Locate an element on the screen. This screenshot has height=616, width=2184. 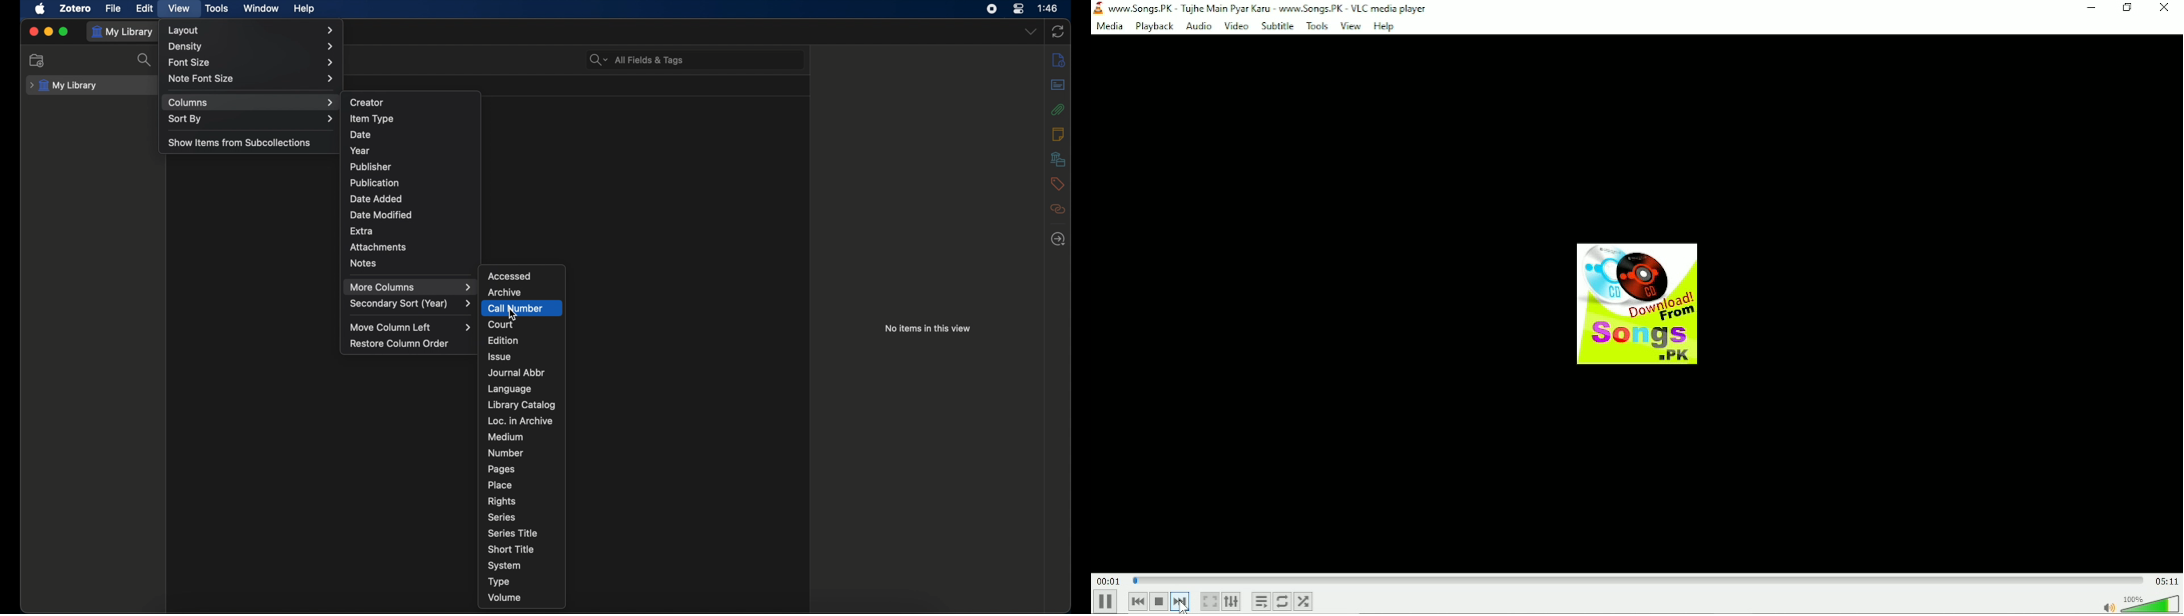
creator is located at coordinates (368, 102).